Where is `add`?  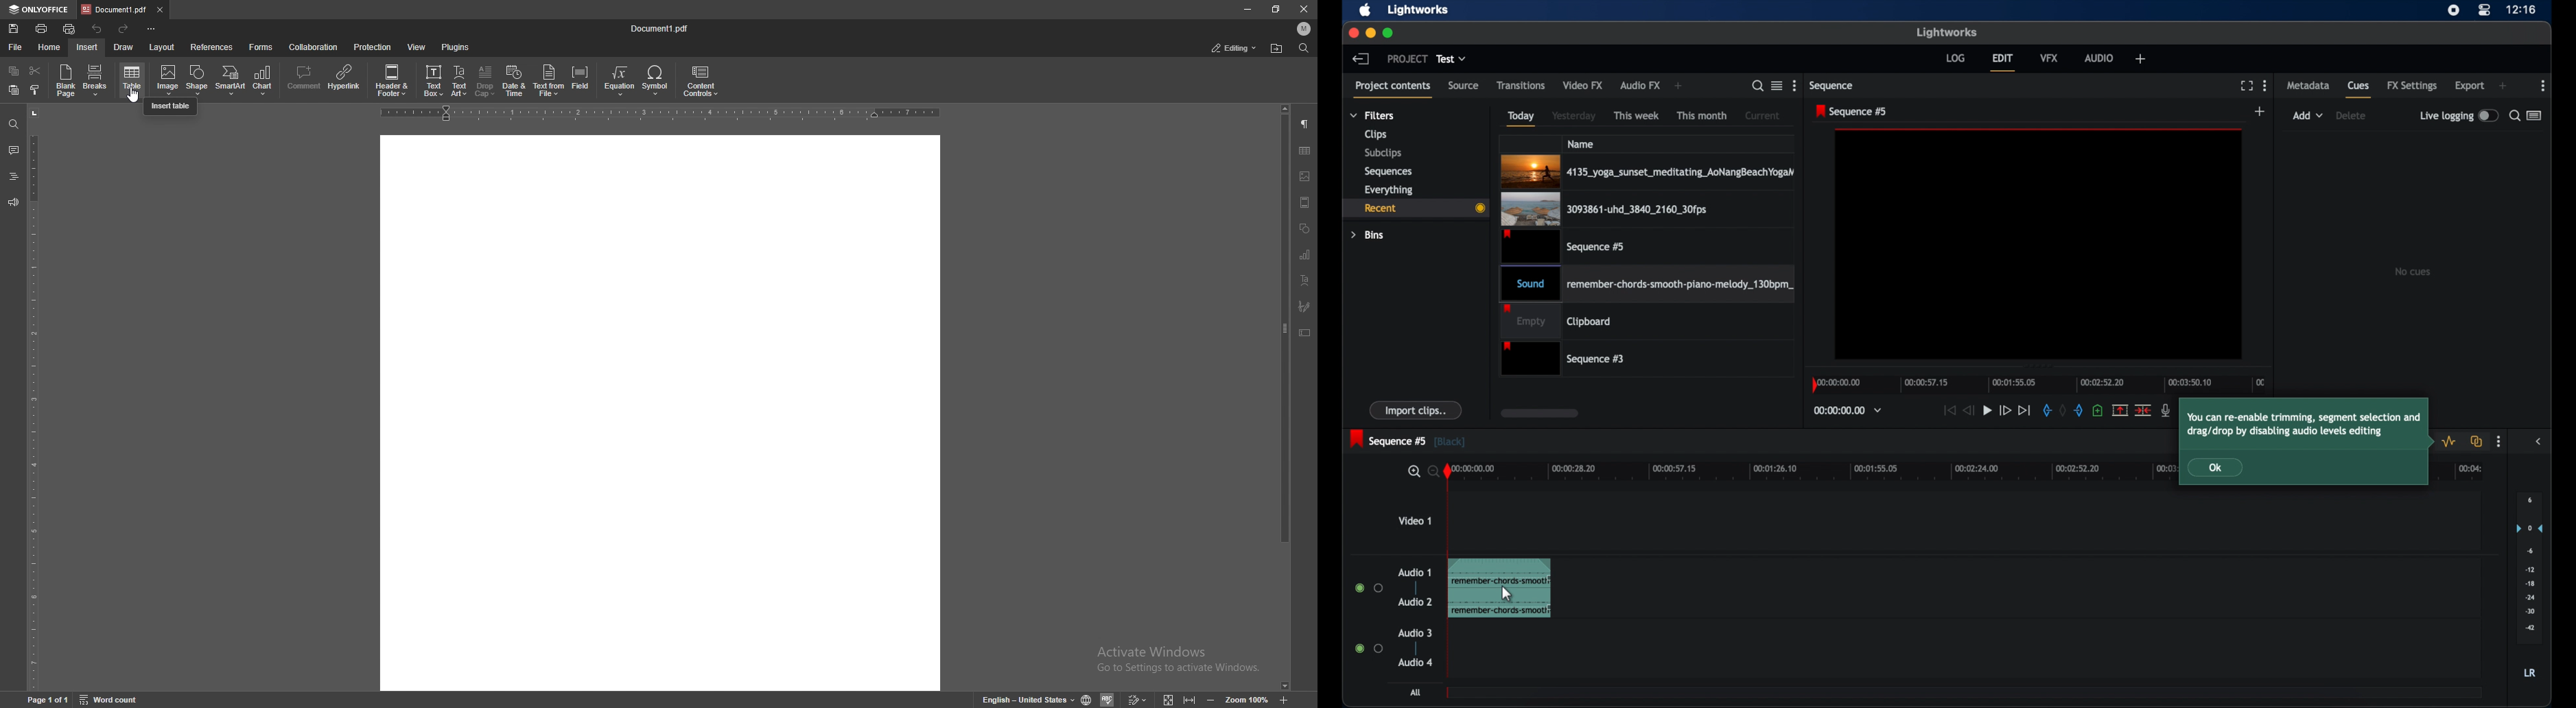 add is located at coordinates (2261, 112).